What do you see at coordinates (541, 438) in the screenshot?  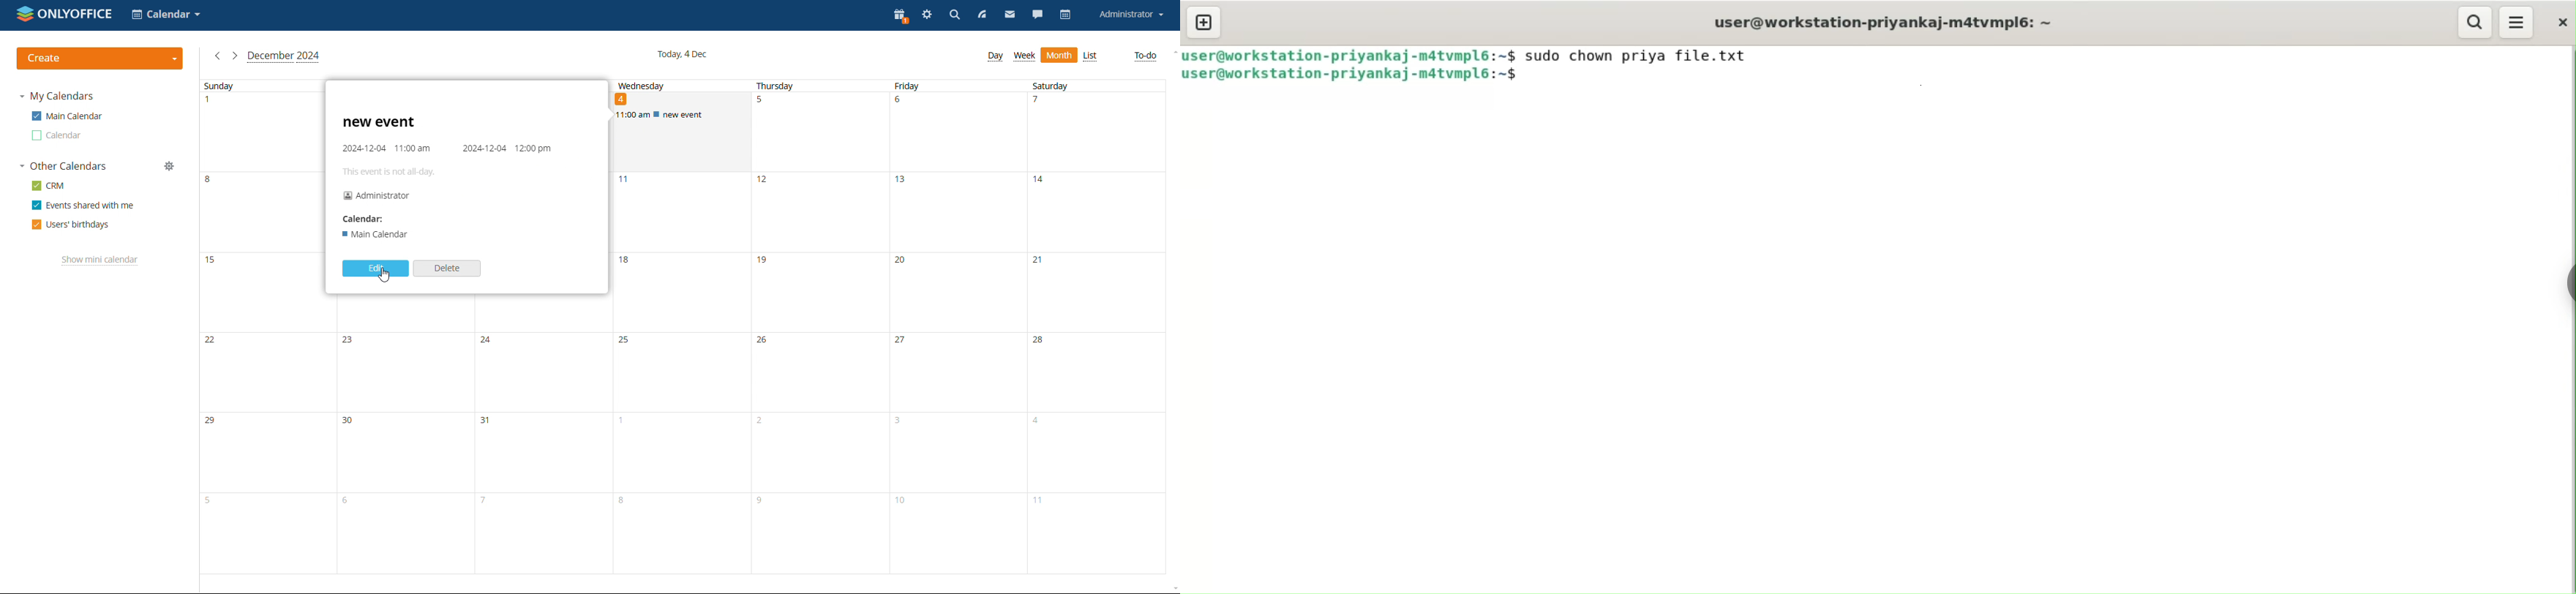 I see `tuesday` at bounding box center [541, 438].